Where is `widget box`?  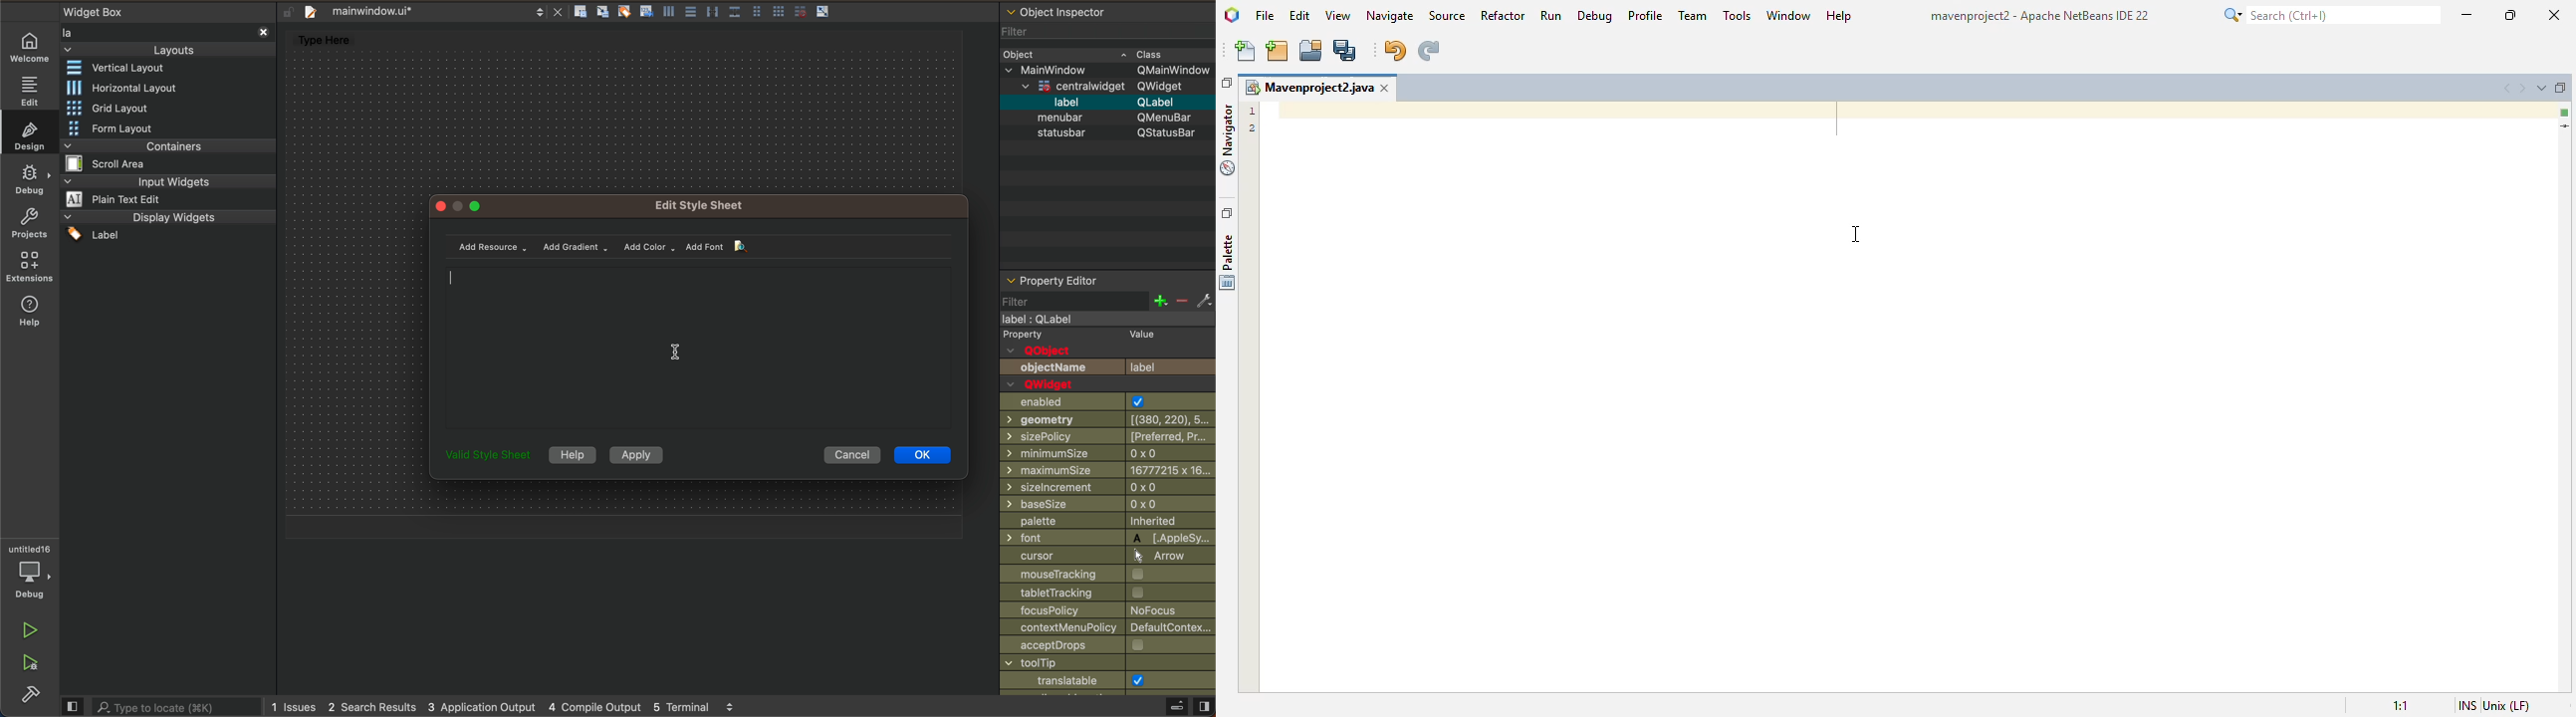 widget box is located at coordinates (166, 31).